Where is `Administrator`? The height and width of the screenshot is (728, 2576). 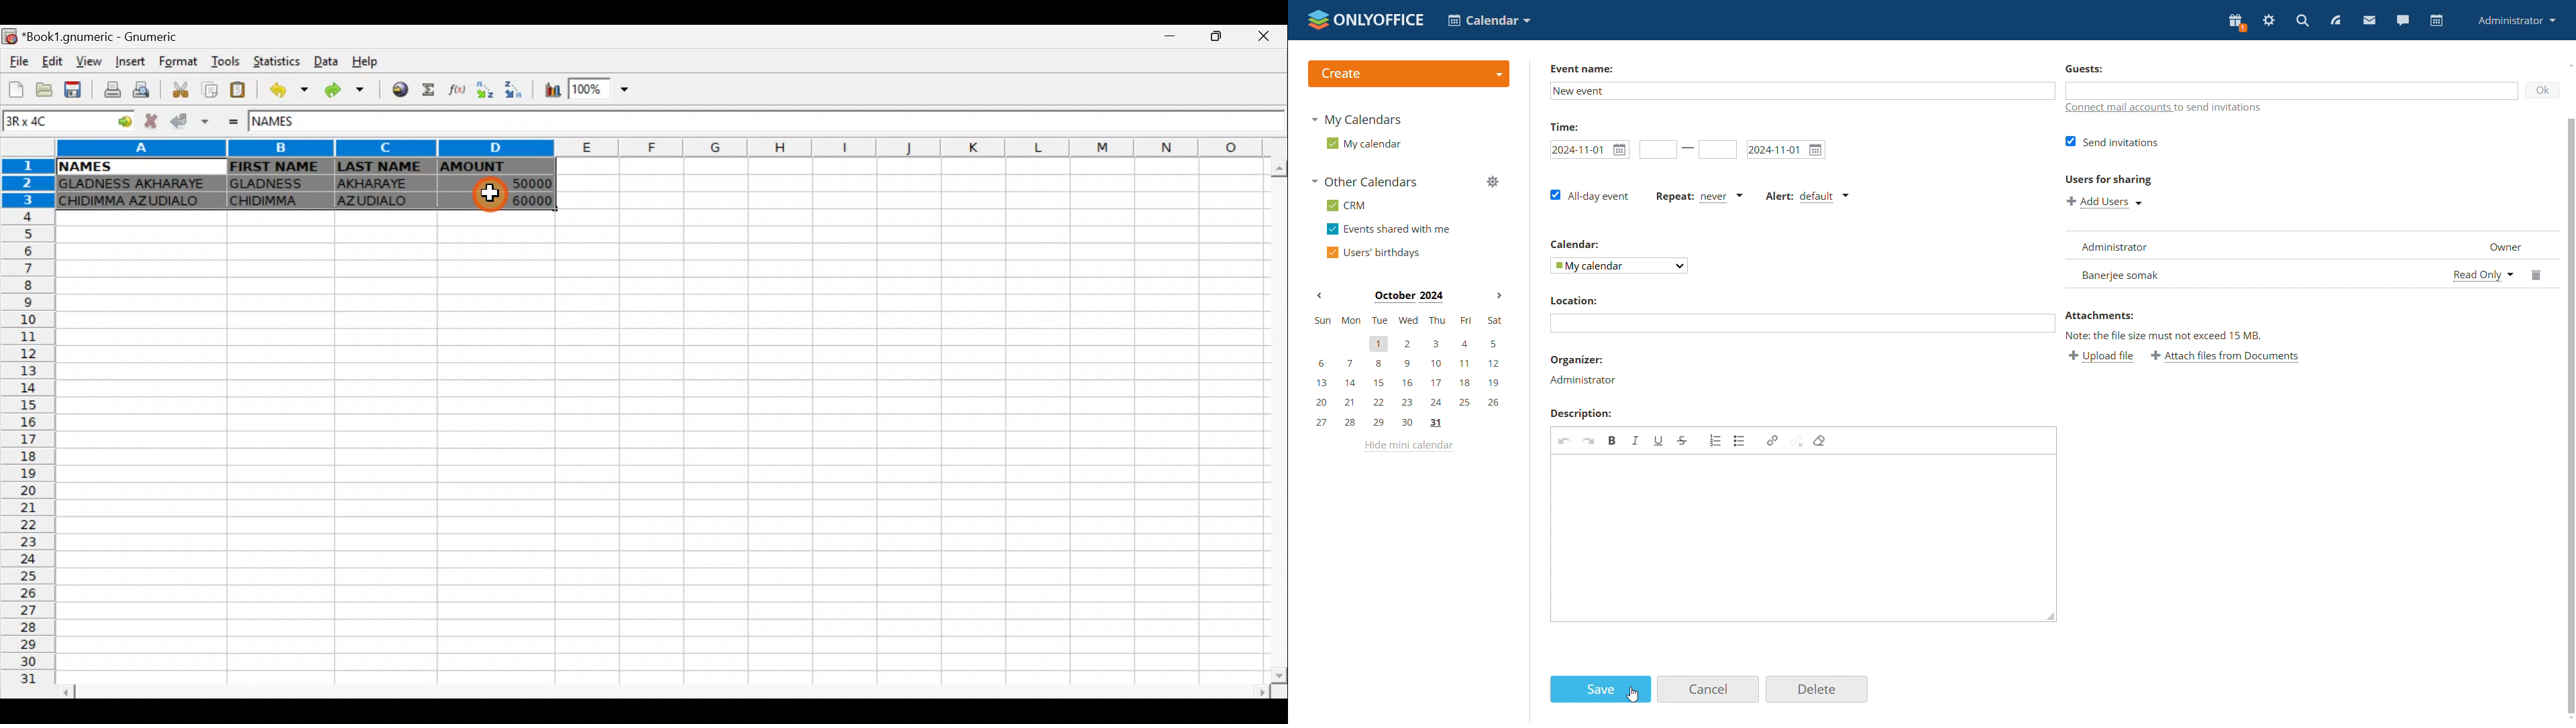
Administrator is located at coordinates (1585, 380).